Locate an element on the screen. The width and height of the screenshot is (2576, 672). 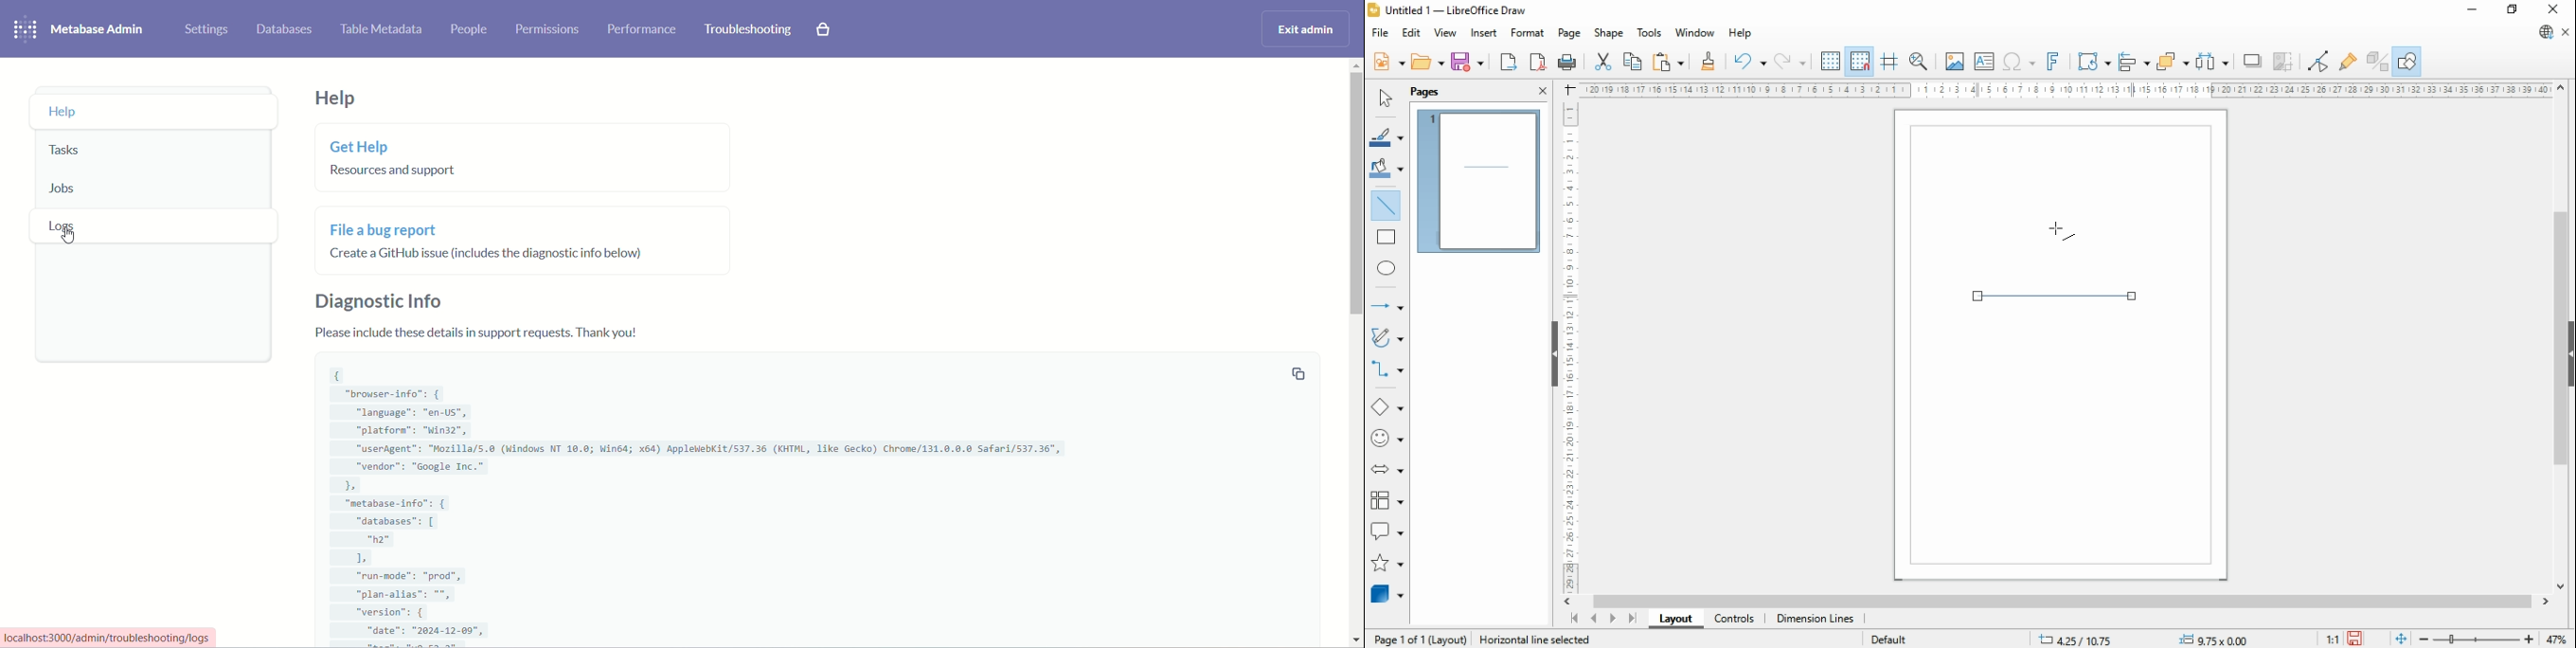
close pane is located at coordinates (1542, 91).